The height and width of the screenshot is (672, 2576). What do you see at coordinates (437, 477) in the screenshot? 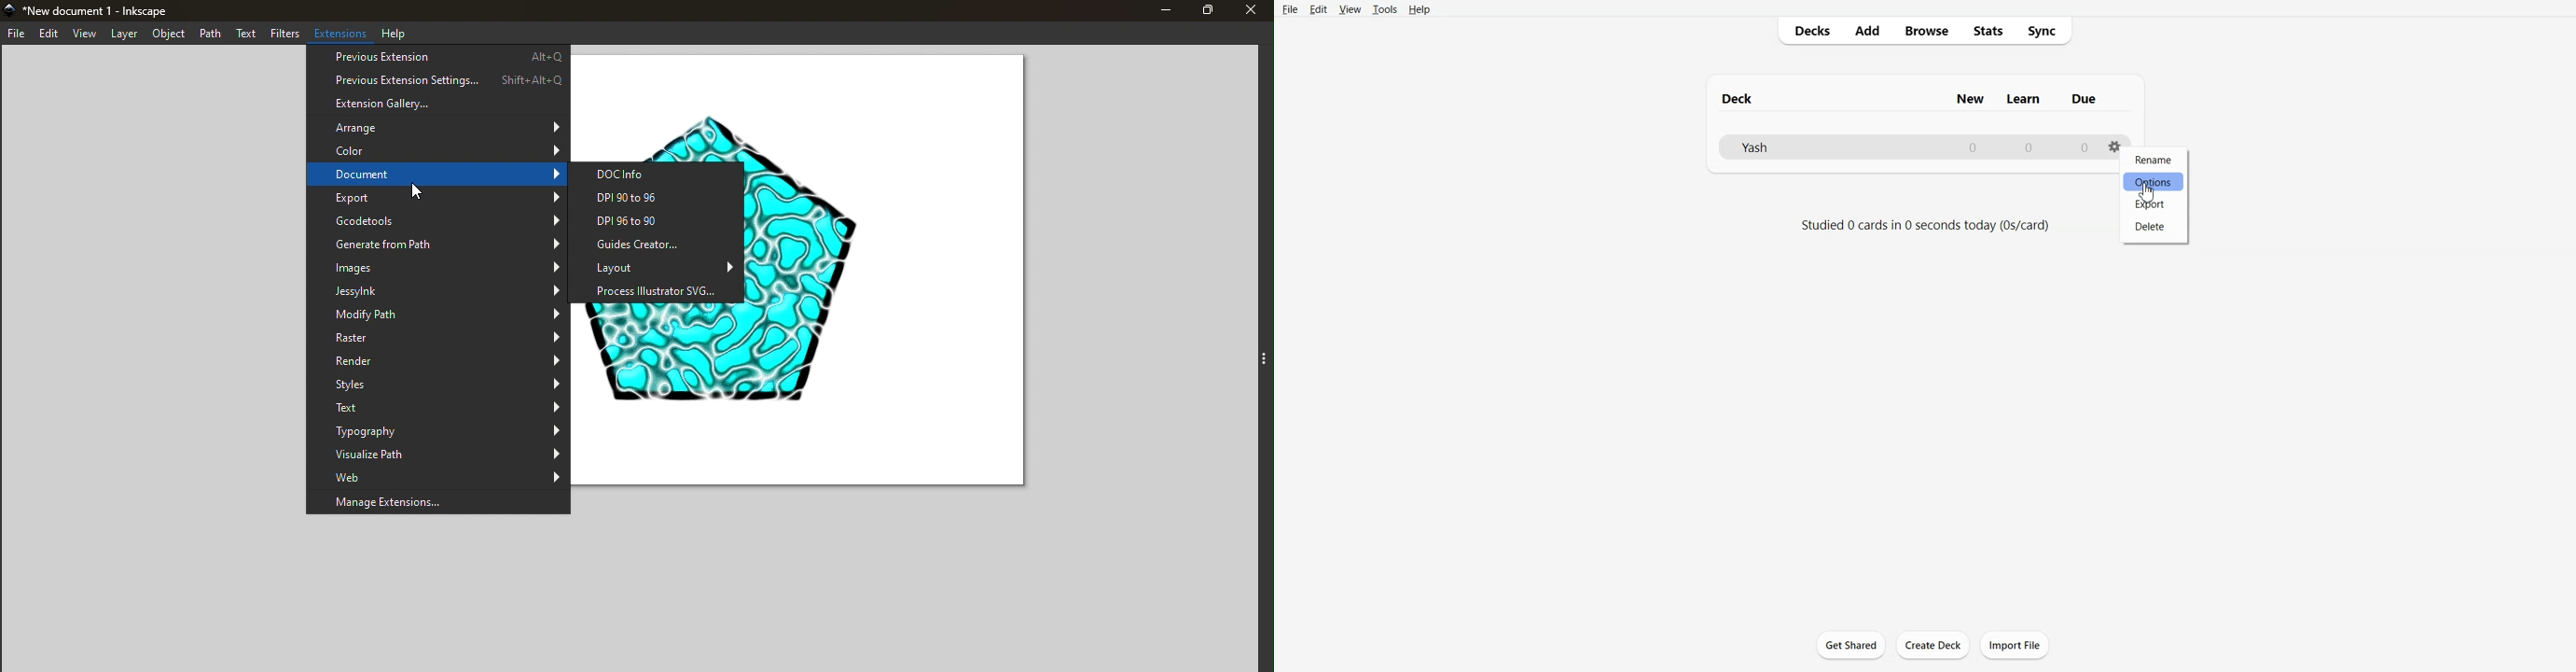
I see `Web` at bounding box center [437, 477].